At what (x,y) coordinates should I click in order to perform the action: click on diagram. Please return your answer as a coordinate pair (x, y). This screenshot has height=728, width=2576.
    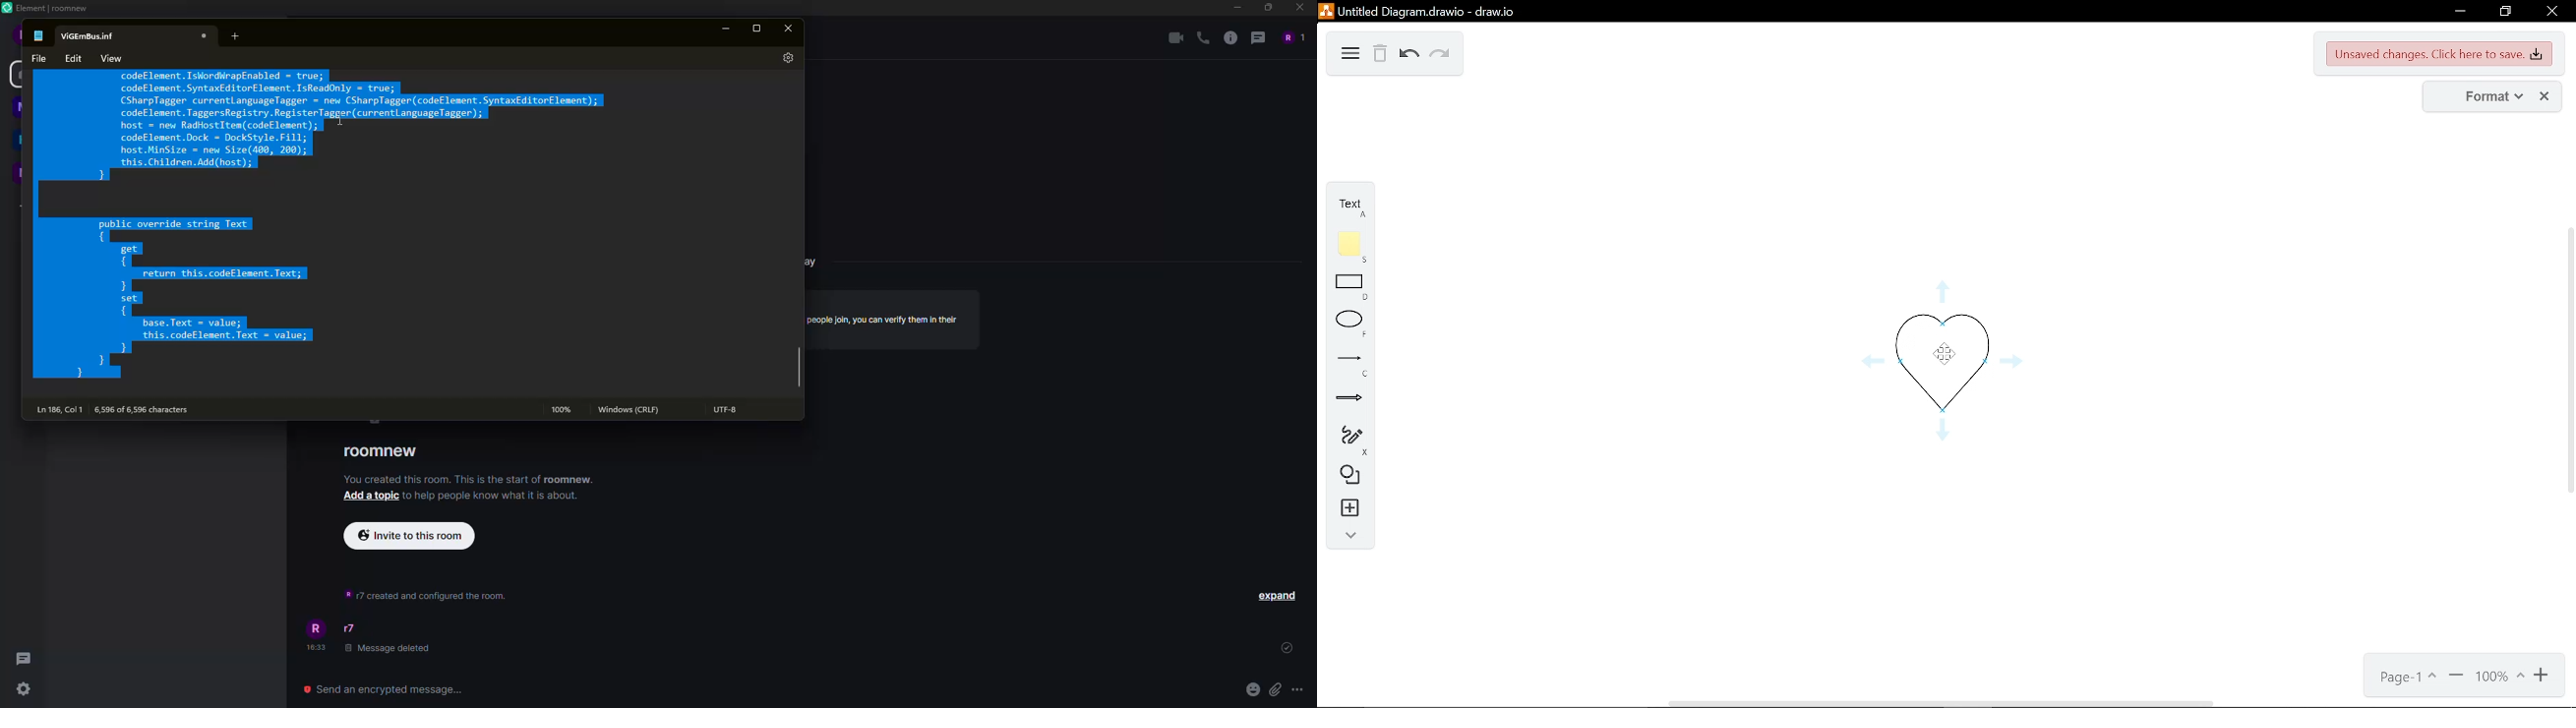
    Looking at the image, I should click on (1351, 55).